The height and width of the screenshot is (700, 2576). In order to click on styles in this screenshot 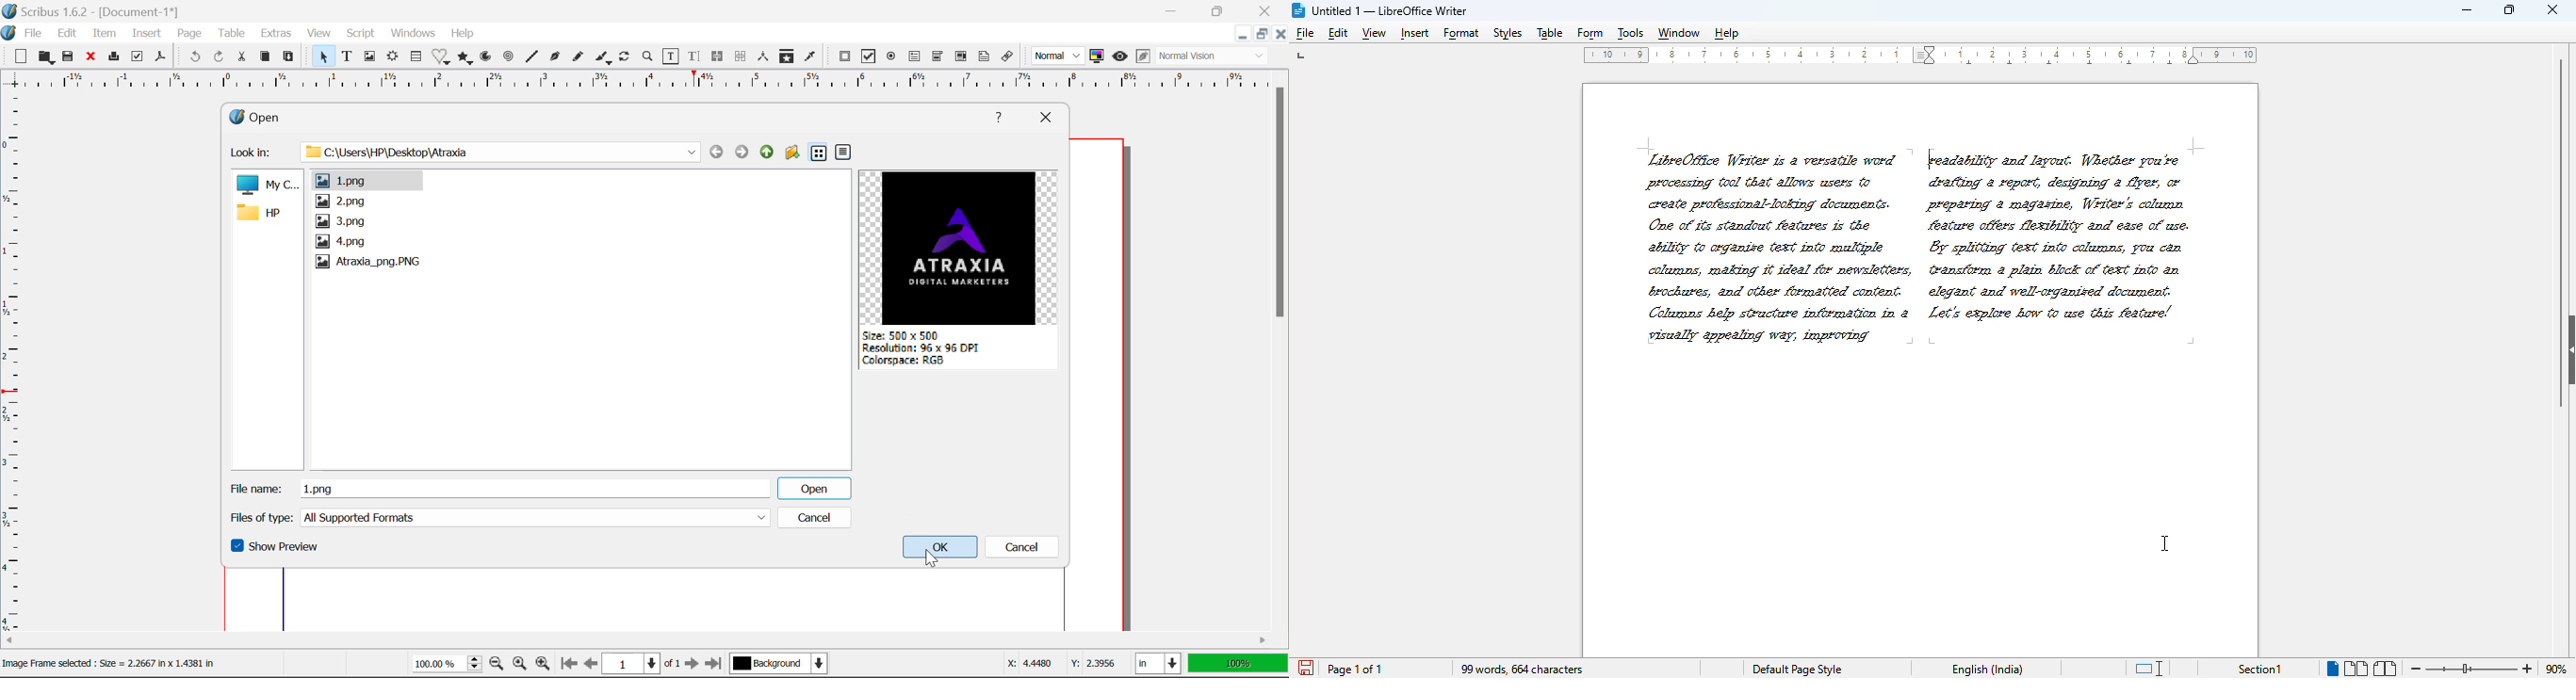, I will do `click(1508, 34)`.